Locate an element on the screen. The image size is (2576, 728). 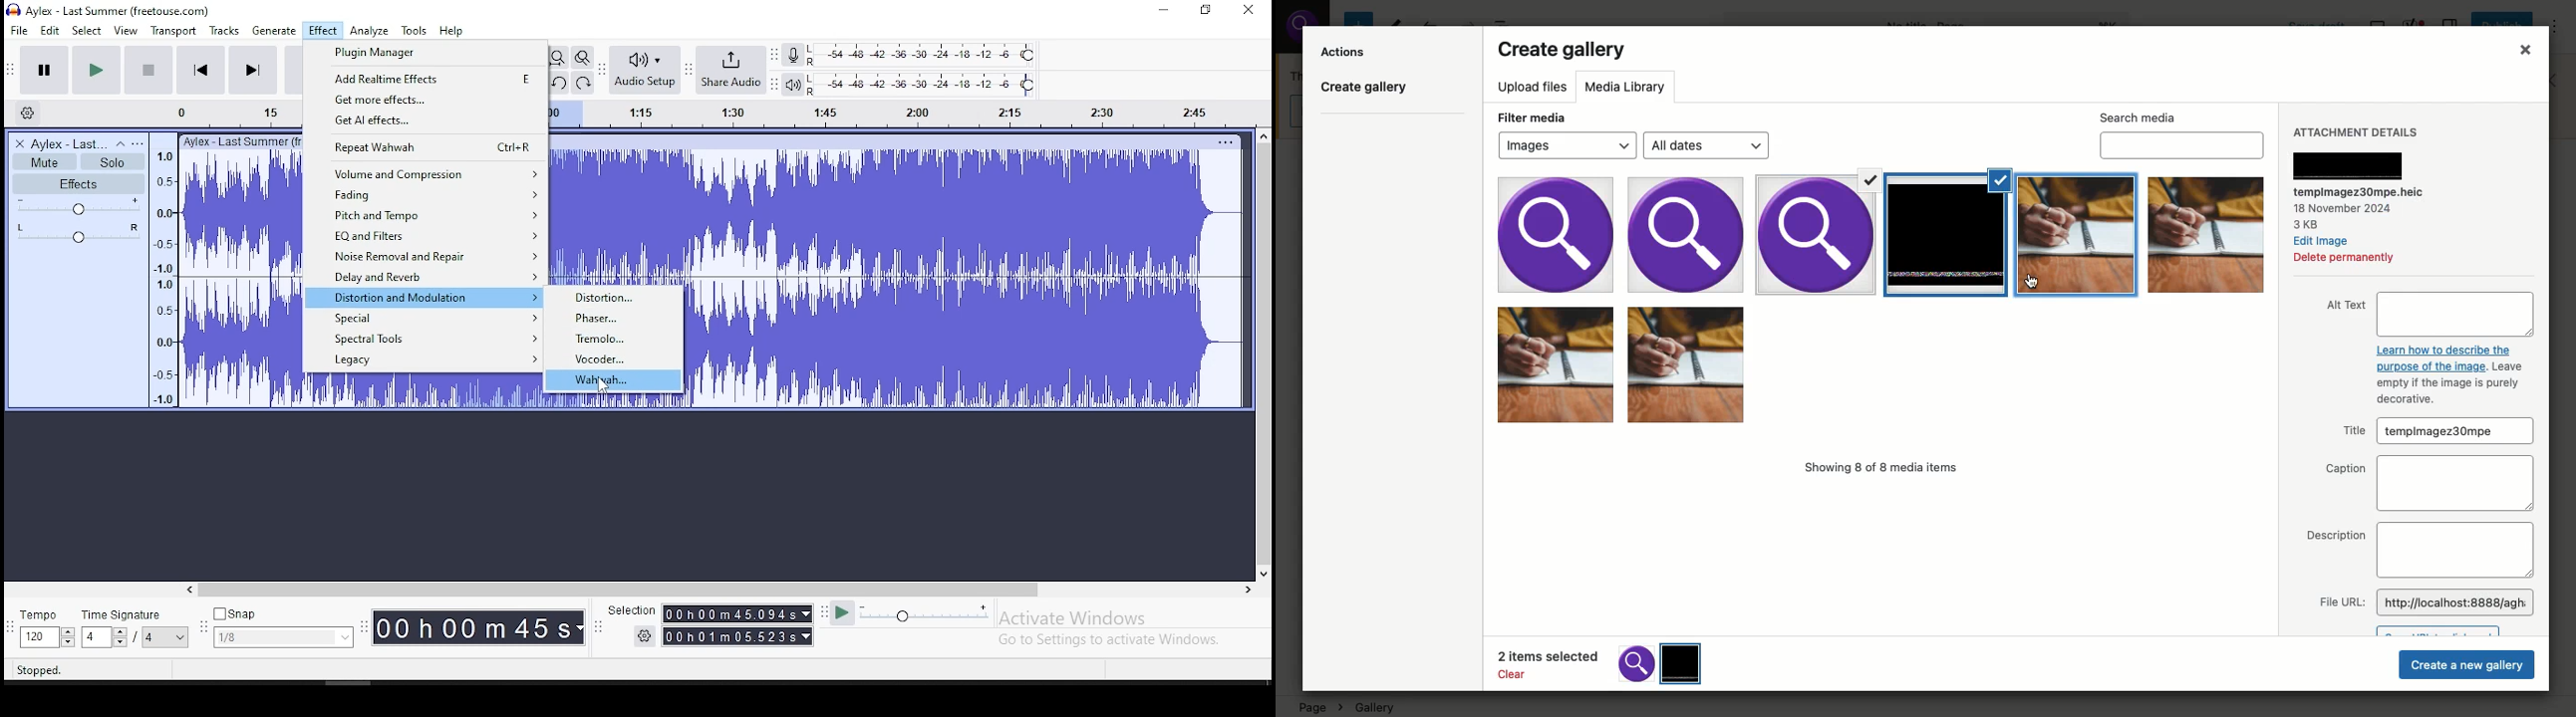
Title is located at coordinates (2351, 433).